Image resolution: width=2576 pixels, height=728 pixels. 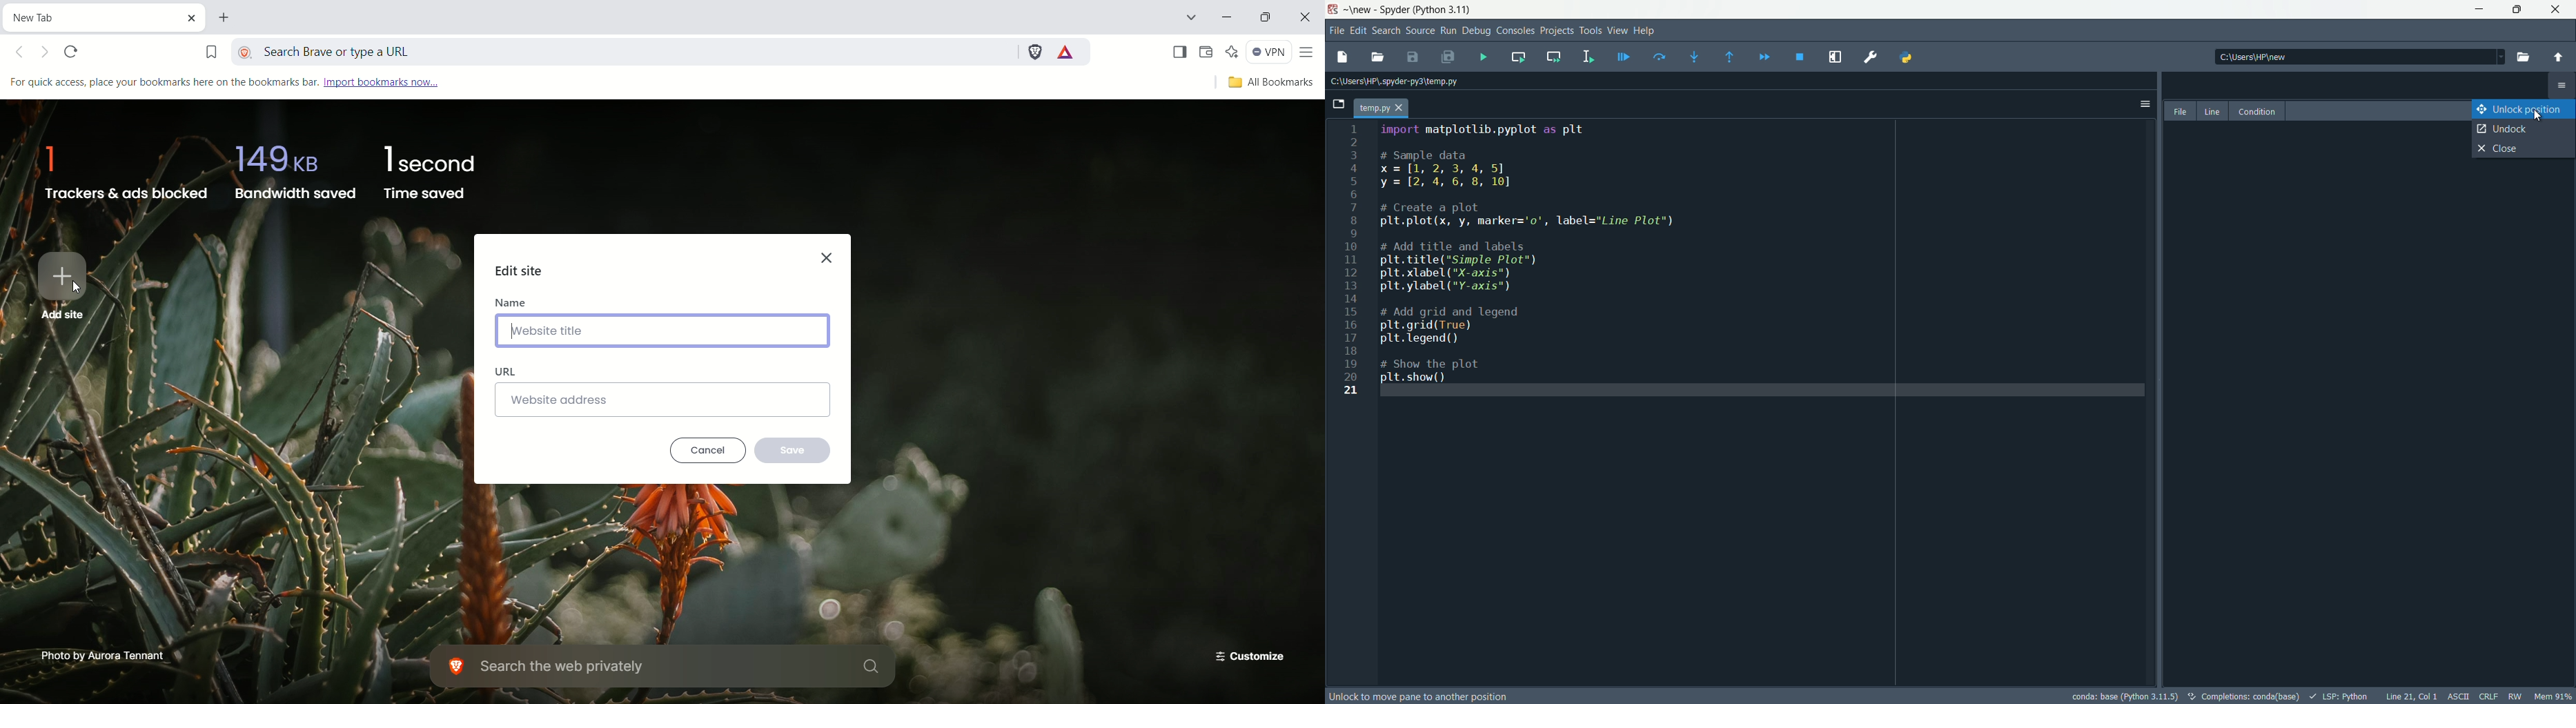 What do you see at coordinates (2243, 694) in the screenshot?
I see `©, completions: conda(base)` at bounding box center [2243, 694].